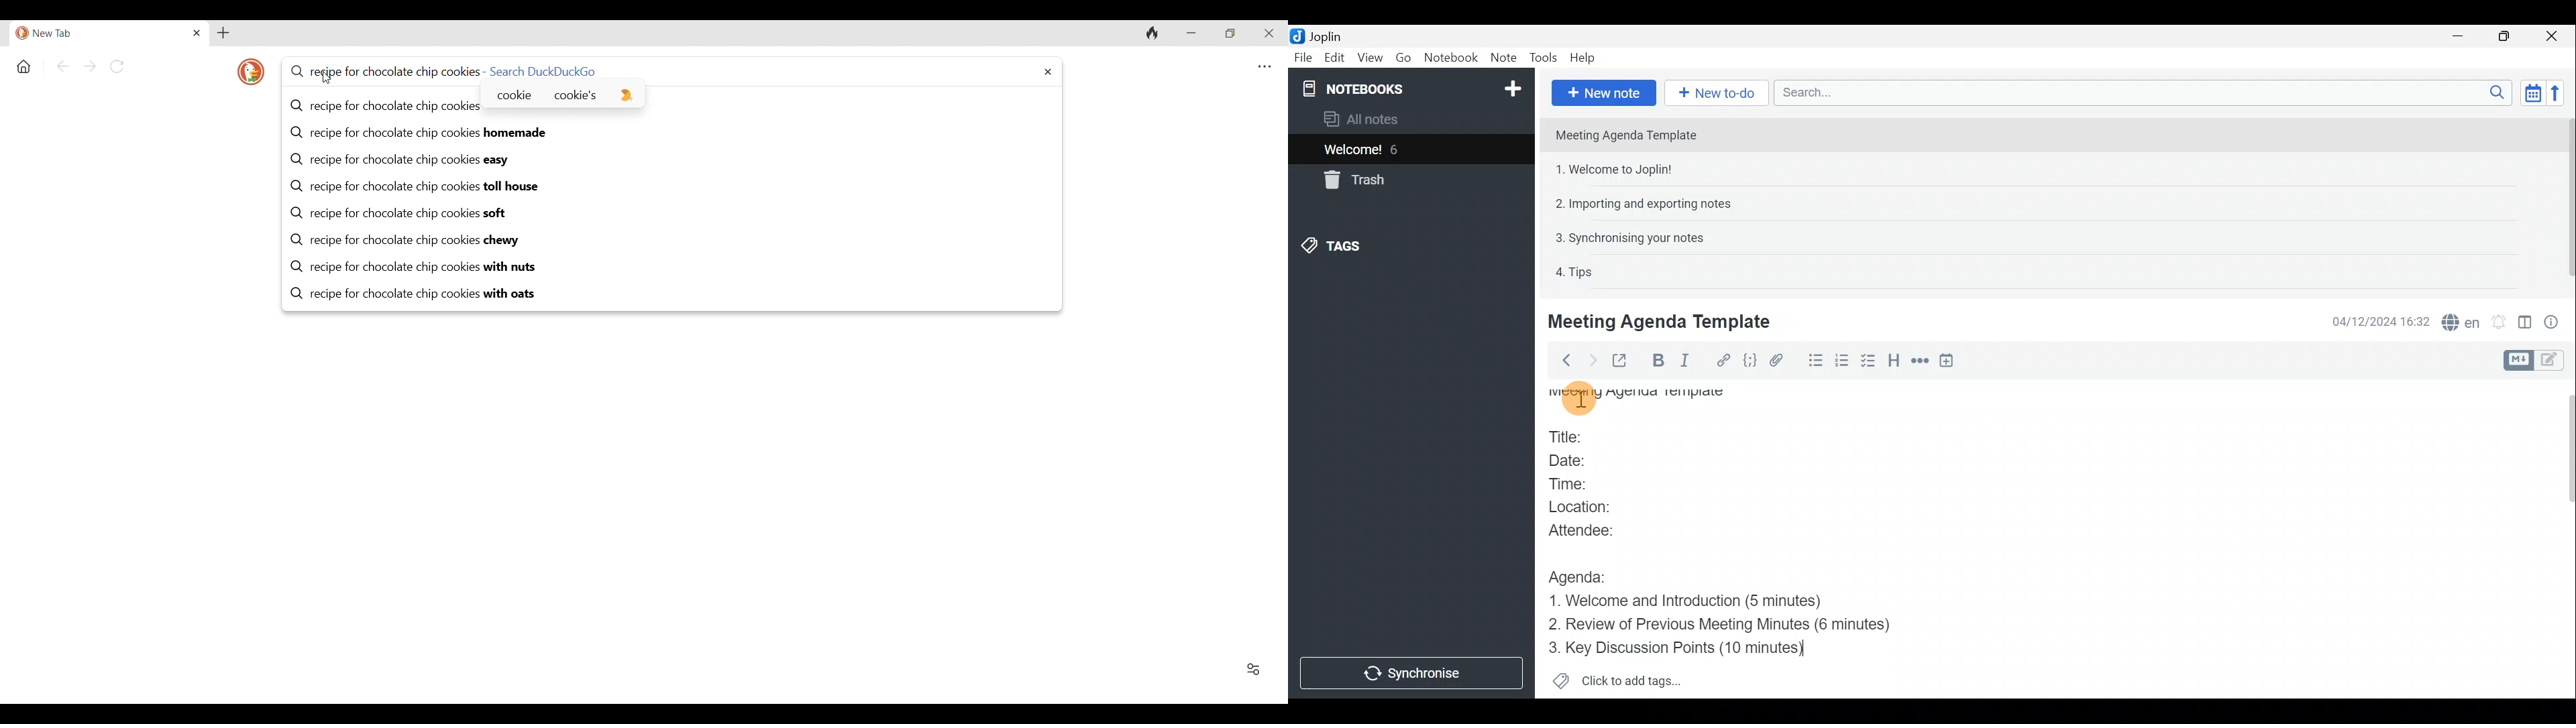 This screenshot has width=2576, height=728. What do you see at coordinates (1866, 361) in the screenshot?
I see `Checkbox` at bounding box center [1866, 361].